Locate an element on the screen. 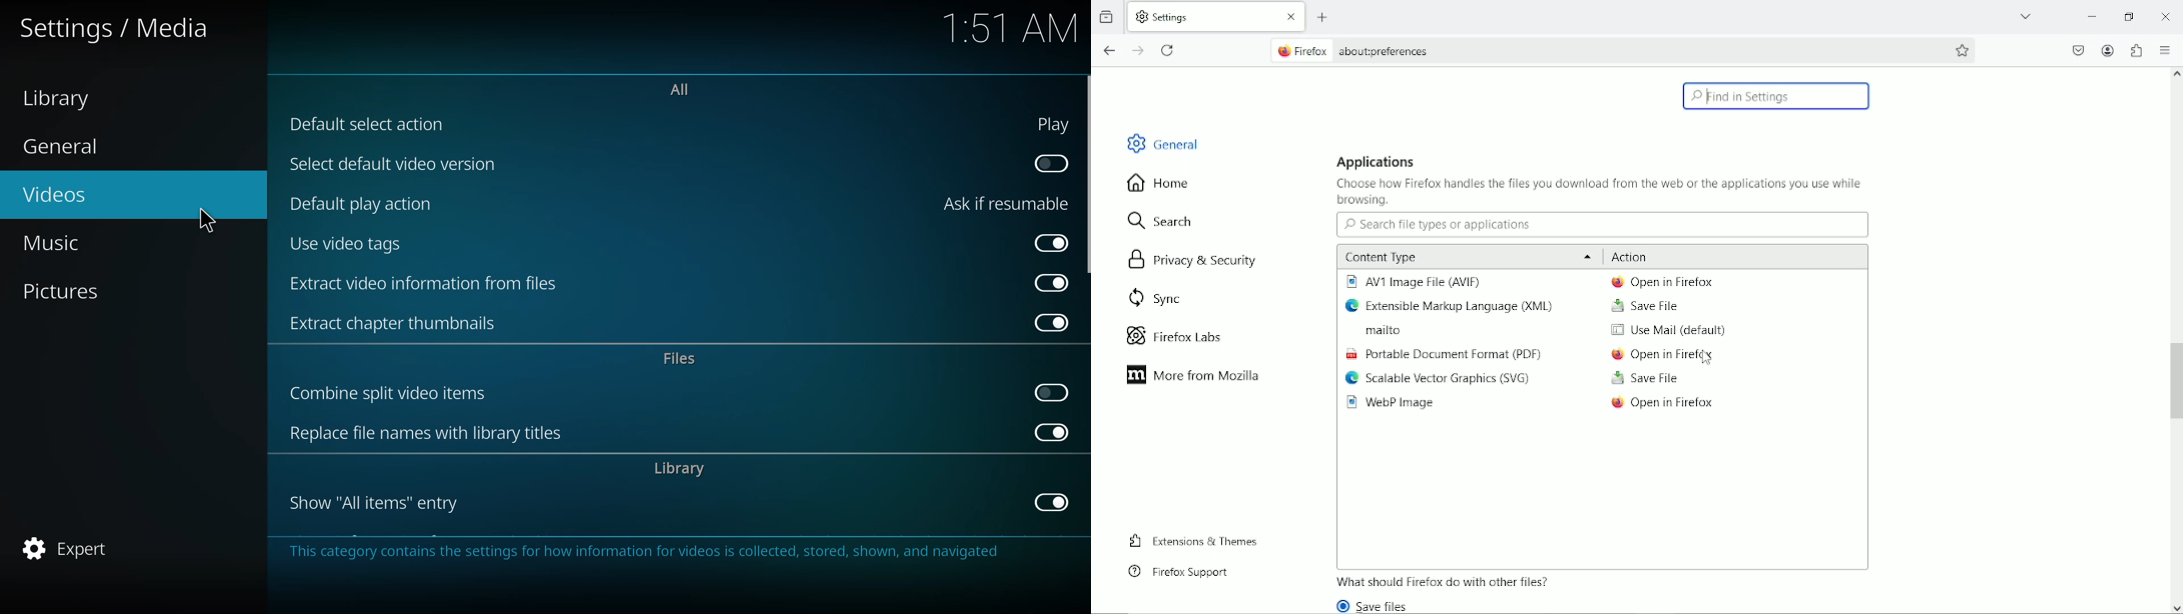 This screenshot has height=616, width=2184. default selection is located at coordinates (370, 125).